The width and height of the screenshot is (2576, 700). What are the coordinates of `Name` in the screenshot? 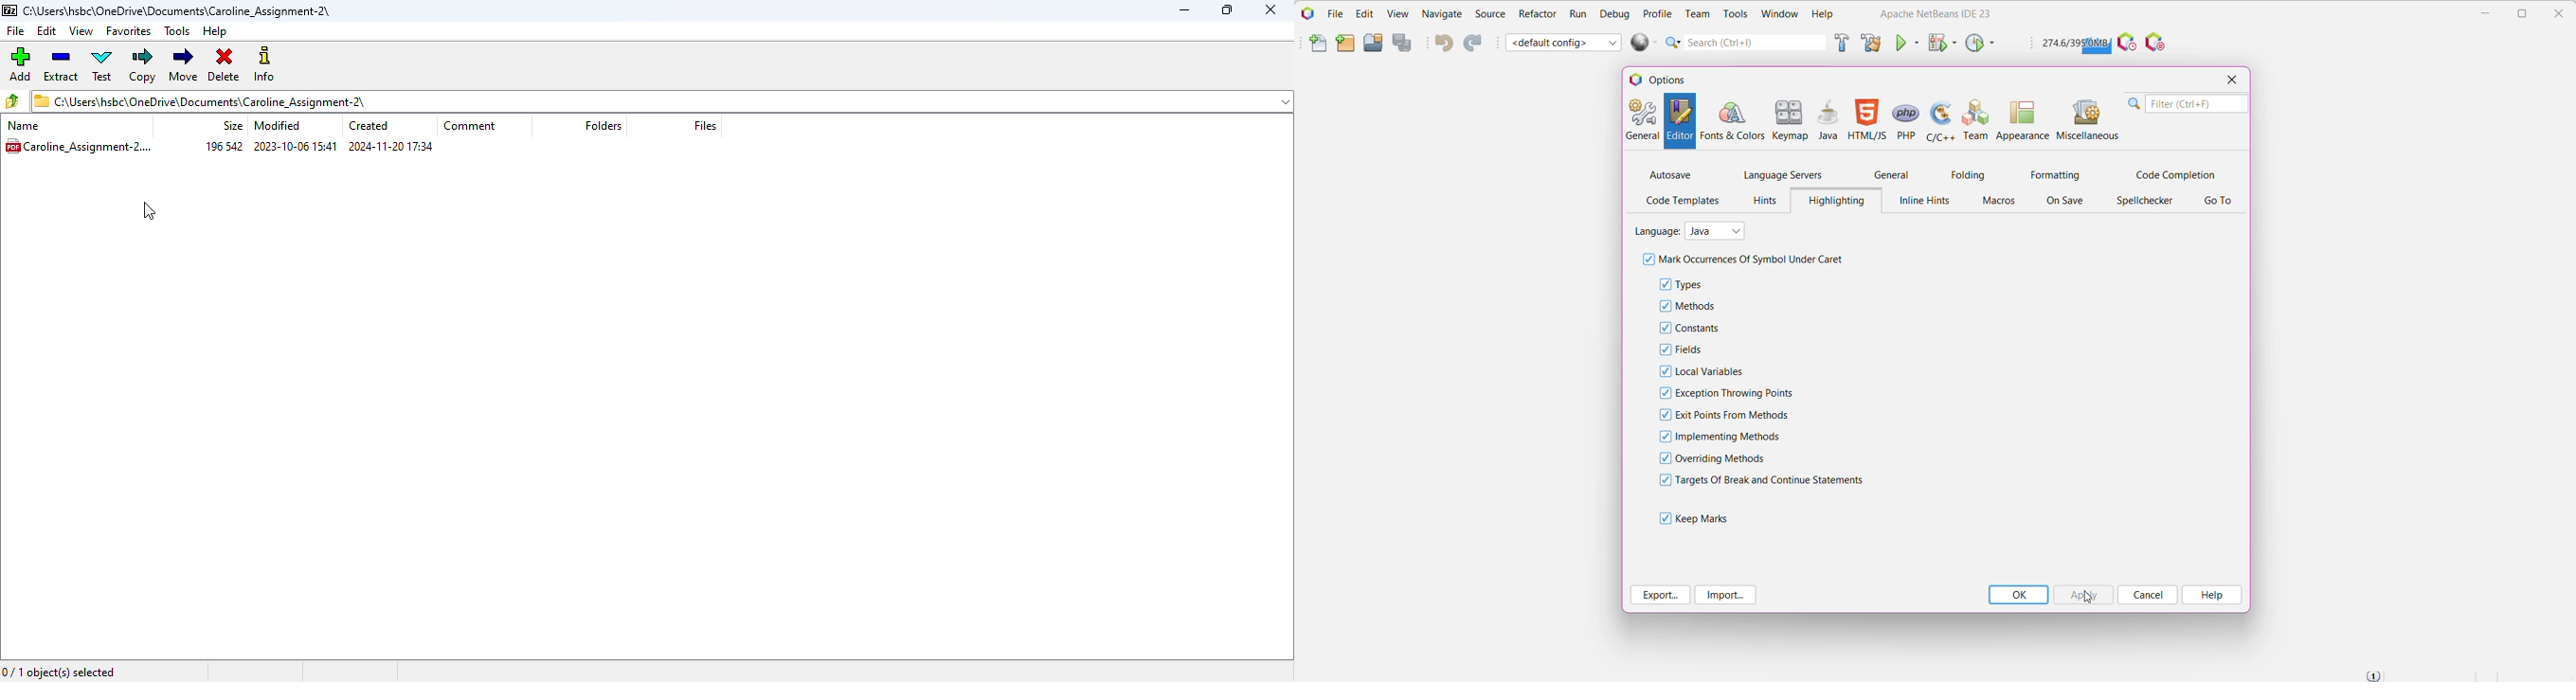 It's located at (32, 126).